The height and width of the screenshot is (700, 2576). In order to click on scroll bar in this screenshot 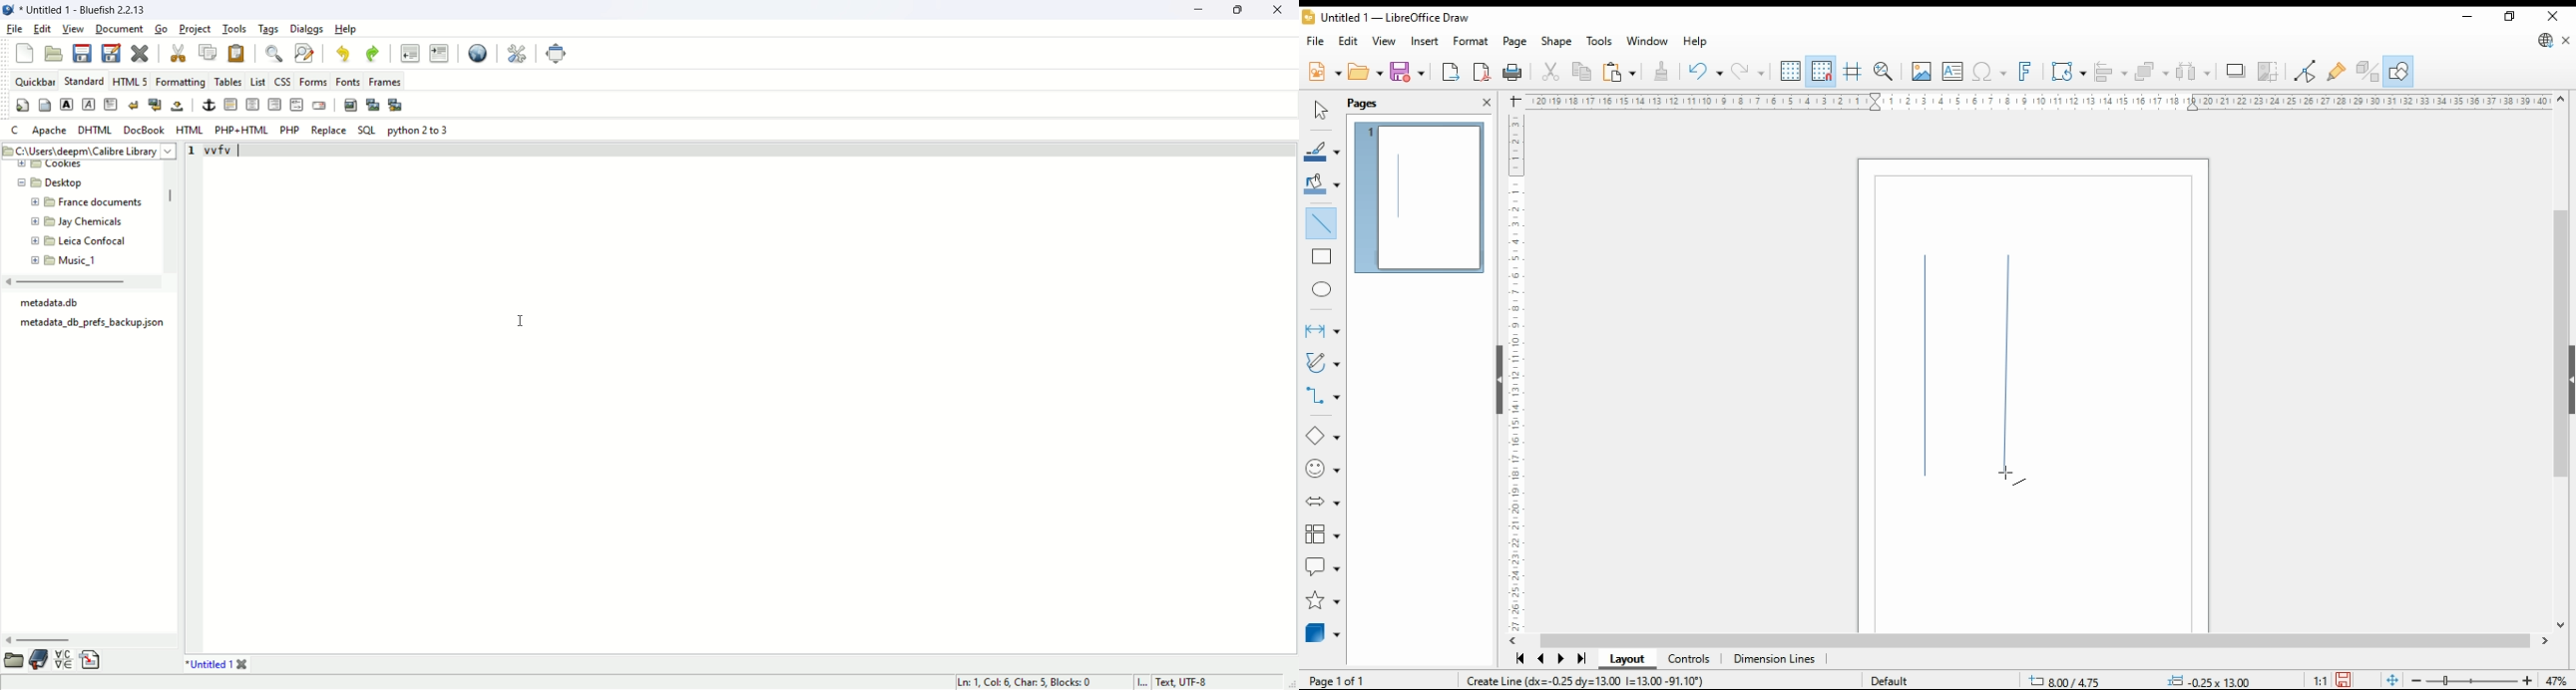, I will do `click(89, 640)`.